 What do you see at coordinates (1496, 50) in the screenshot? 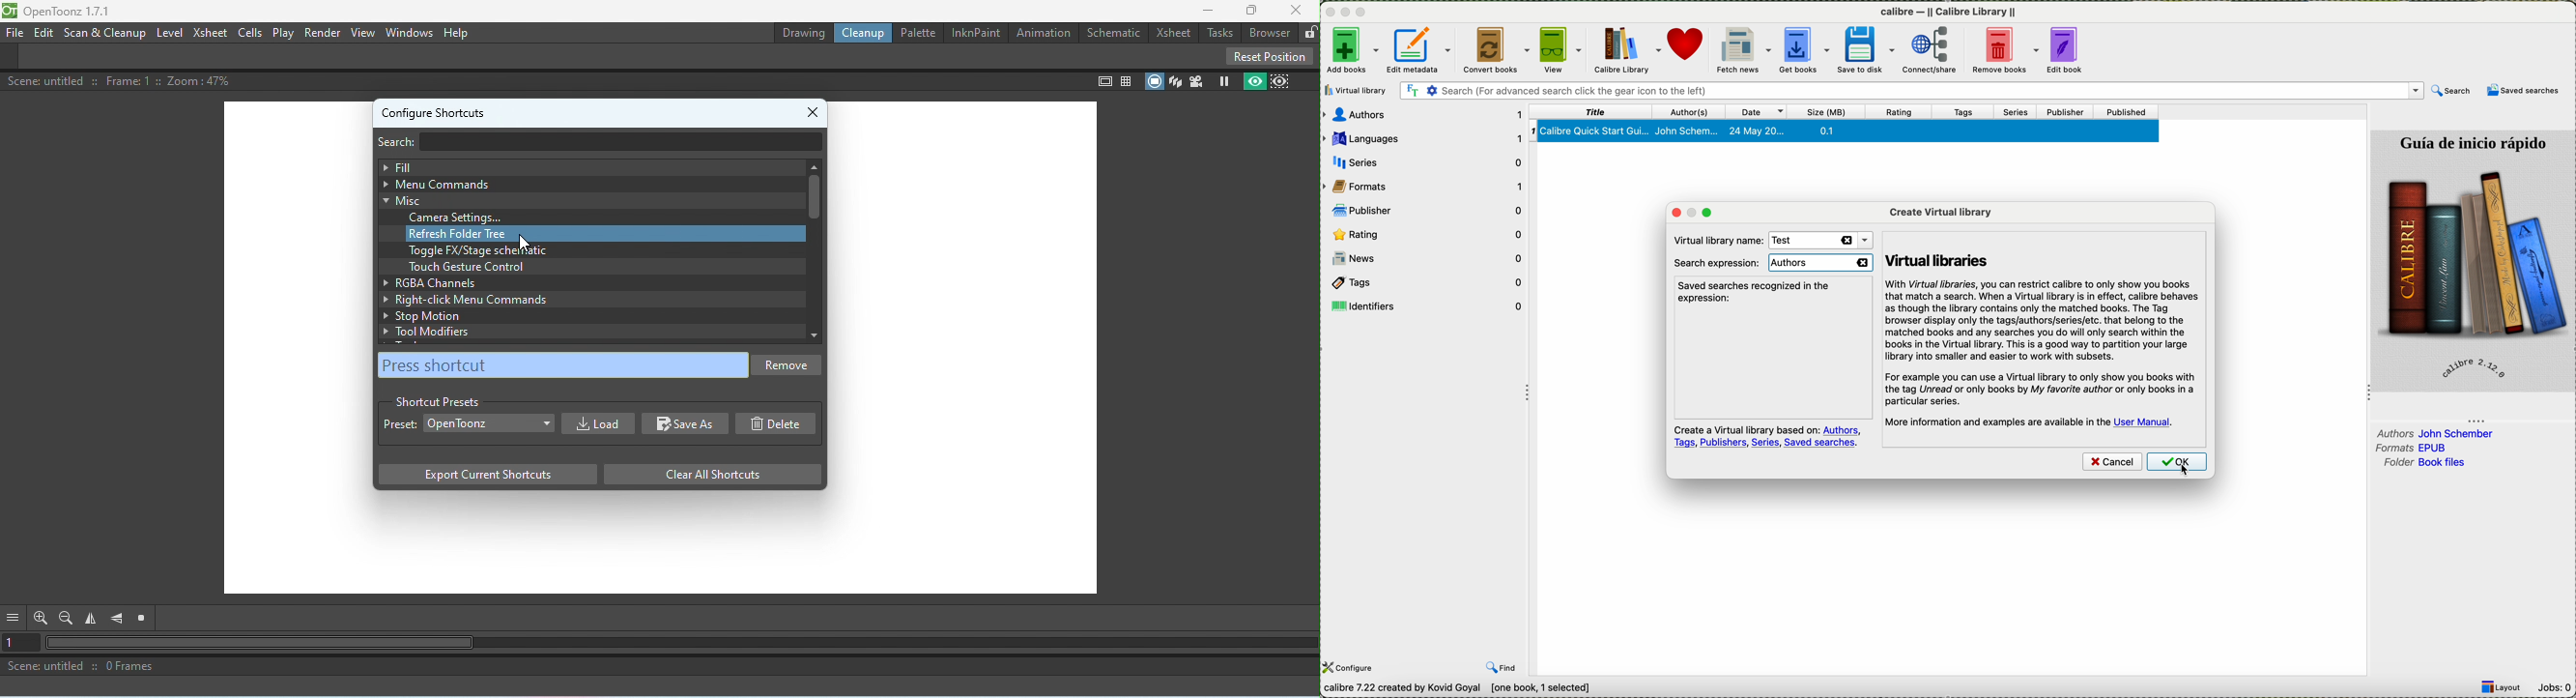
I see `convert books` at bounding box center [1496, 50].